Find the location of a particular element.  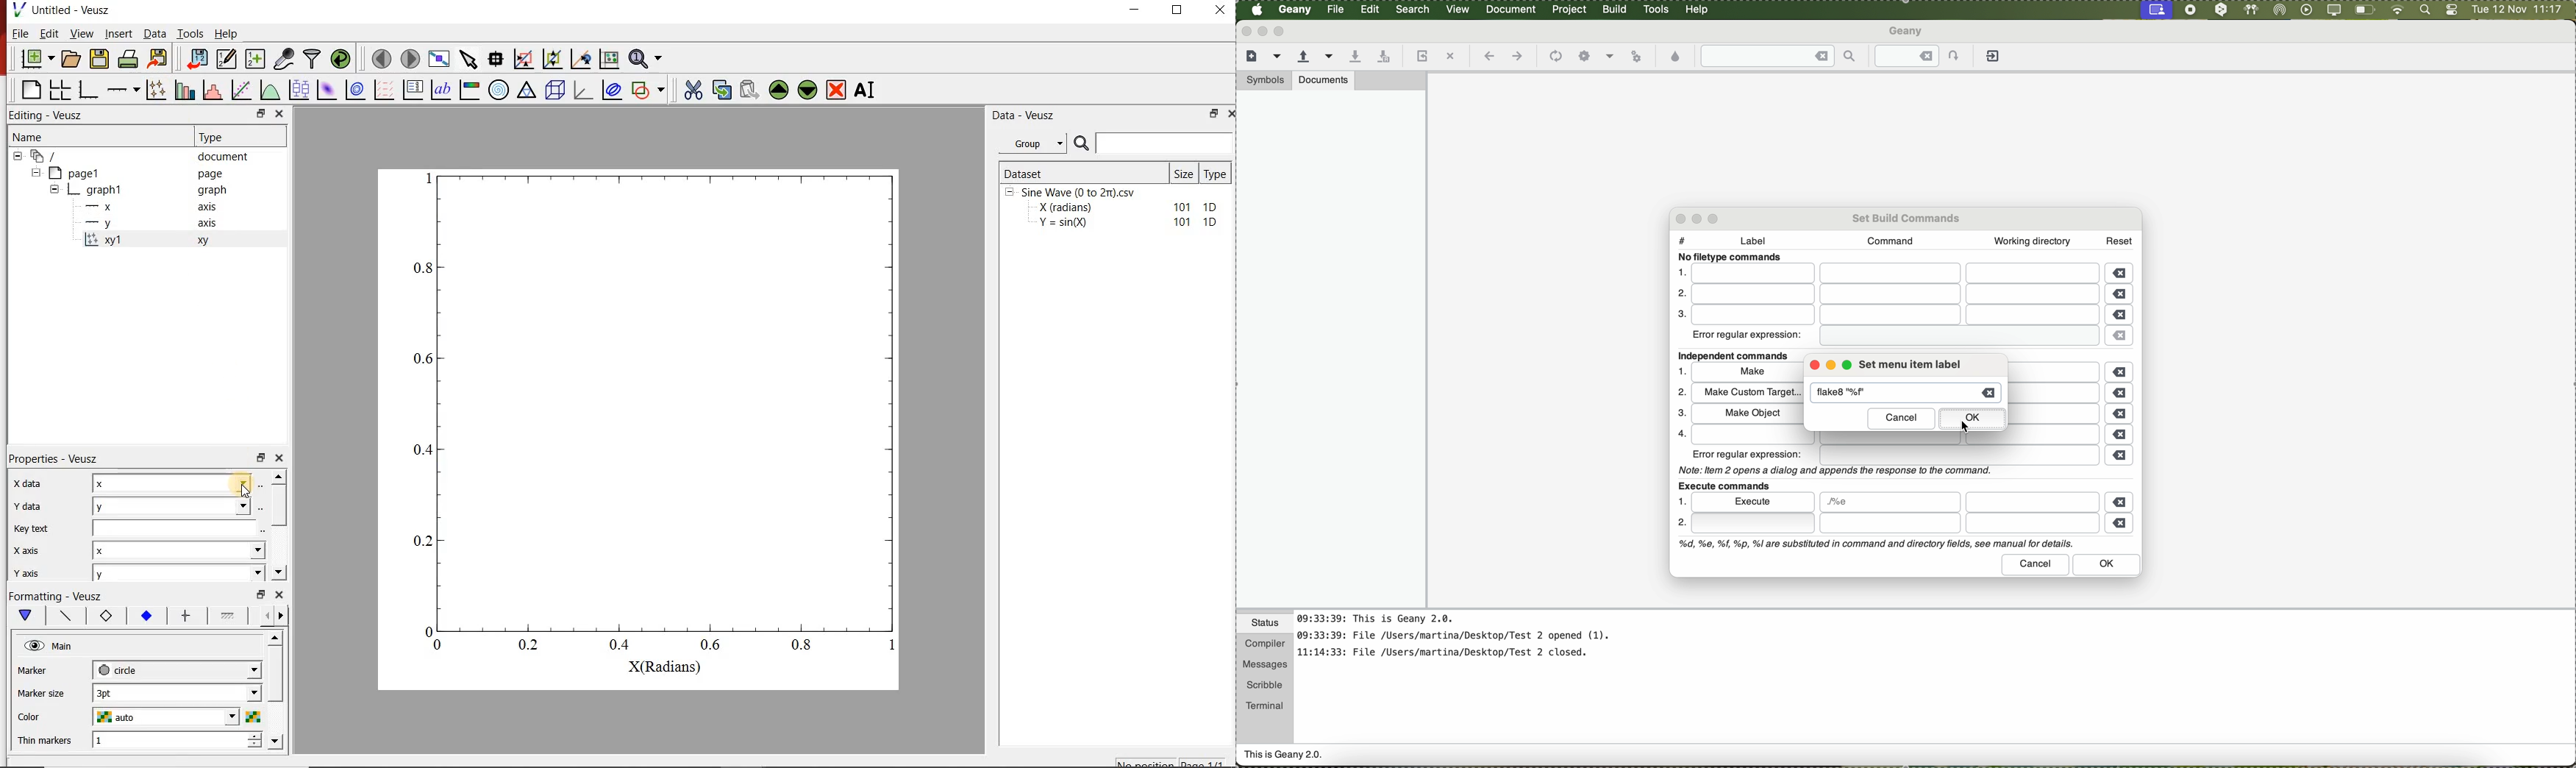

file is located at coordinates (1958, 524).